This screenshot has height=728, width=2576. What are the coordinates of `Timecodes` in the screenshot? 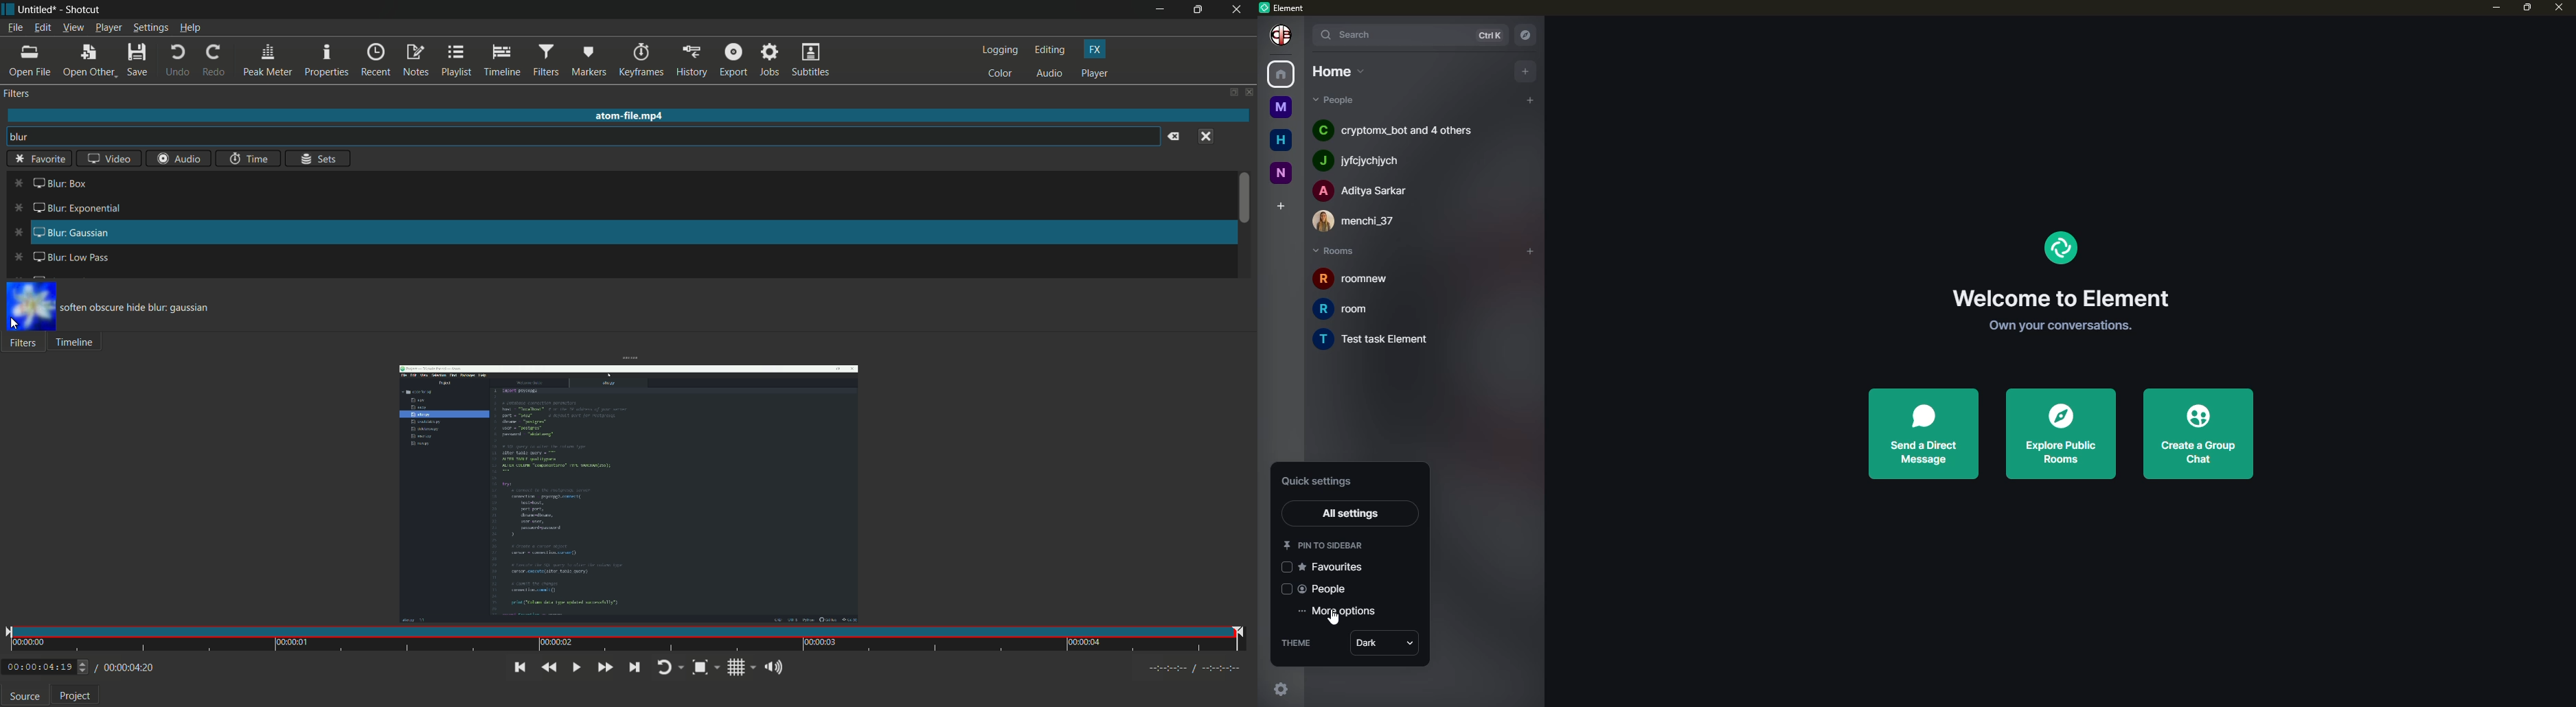 It's located at (1189, 670).